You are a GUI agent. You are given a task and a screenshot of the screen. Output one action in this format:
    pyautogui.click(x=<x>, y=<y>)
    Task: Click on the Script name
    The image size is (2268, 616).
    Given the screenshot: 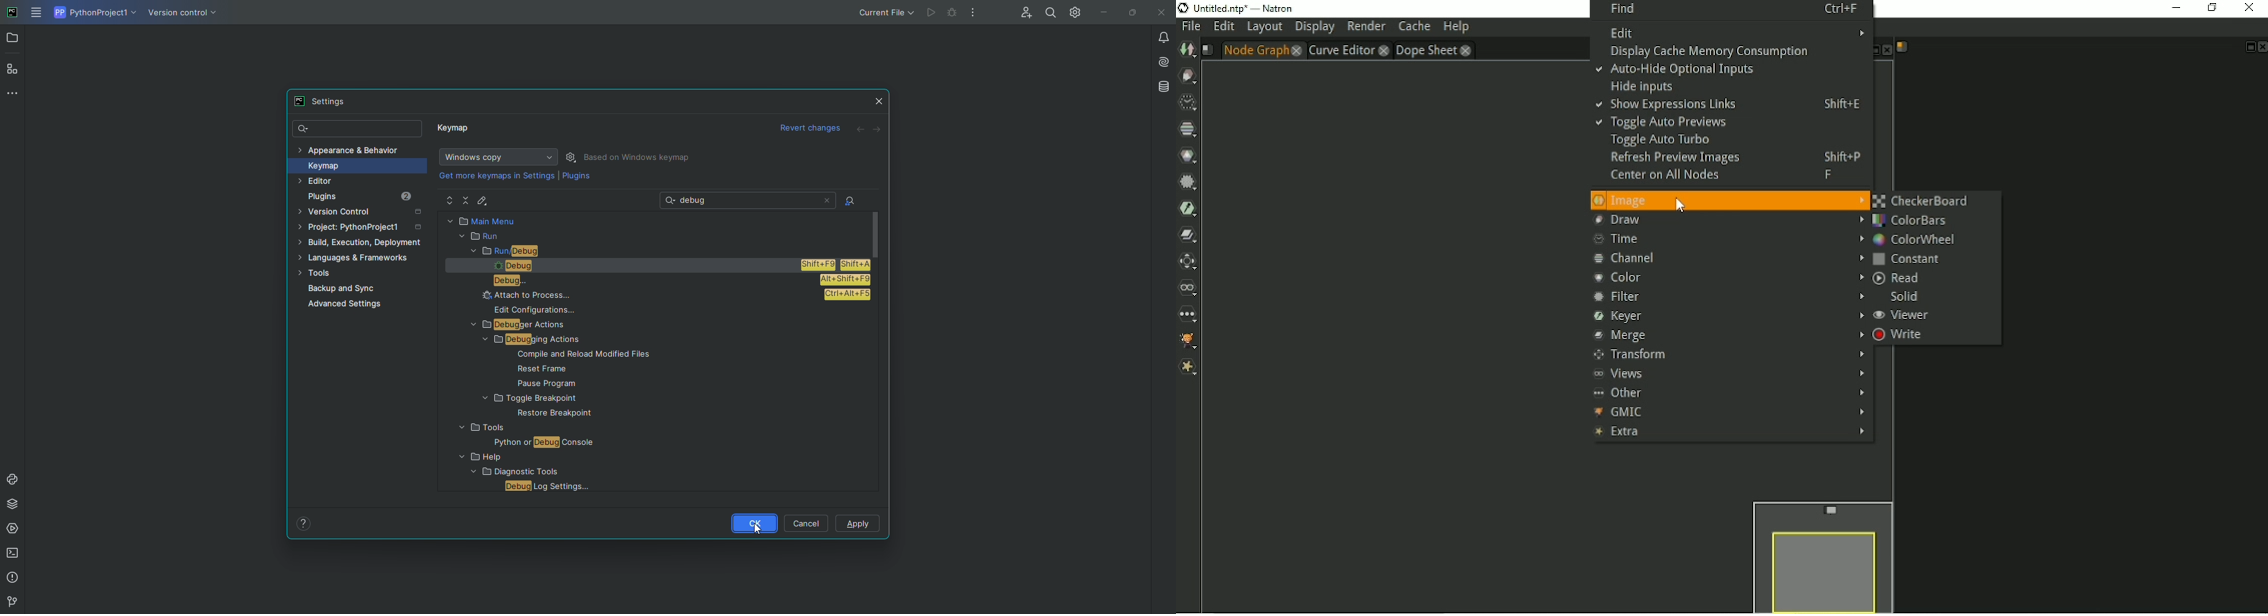 What is the action you would take?
    pyautogui.click(x=1207, y=50)
    